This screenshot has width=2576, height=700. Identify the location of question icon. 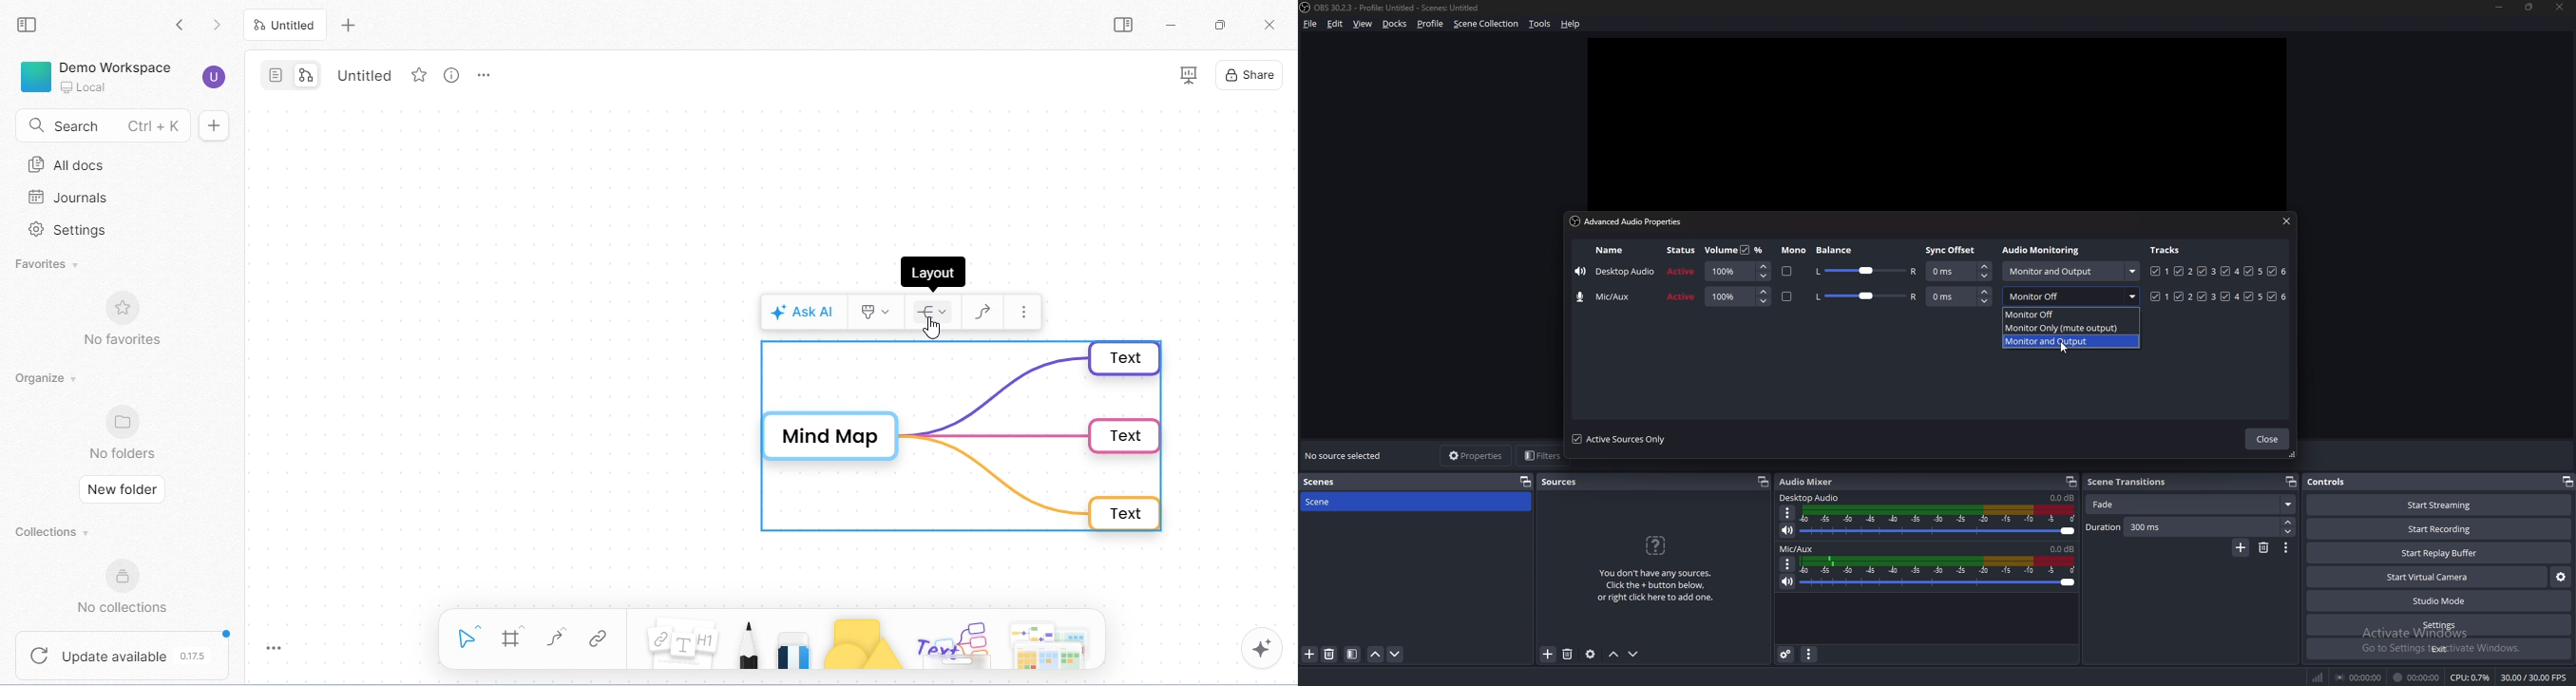
(1656, 545).